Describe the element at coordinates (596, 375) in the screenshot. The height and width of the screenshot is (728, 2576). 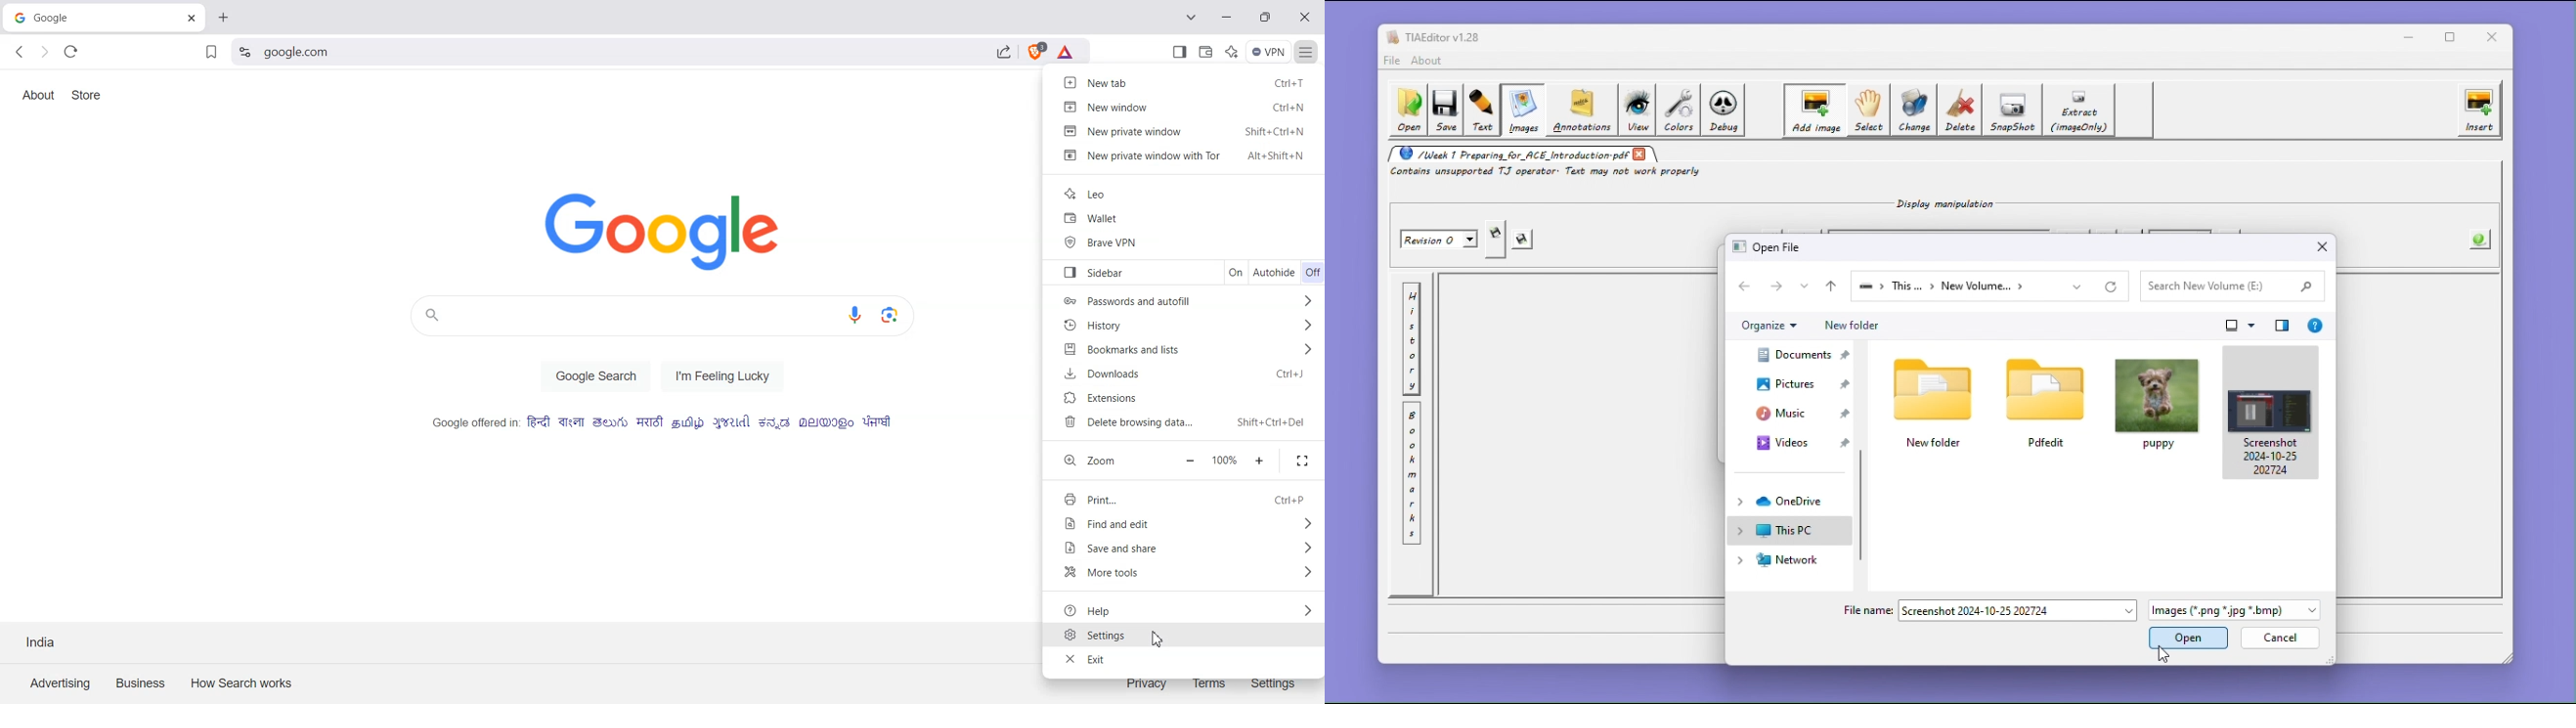
I see `Google Search` at that location.